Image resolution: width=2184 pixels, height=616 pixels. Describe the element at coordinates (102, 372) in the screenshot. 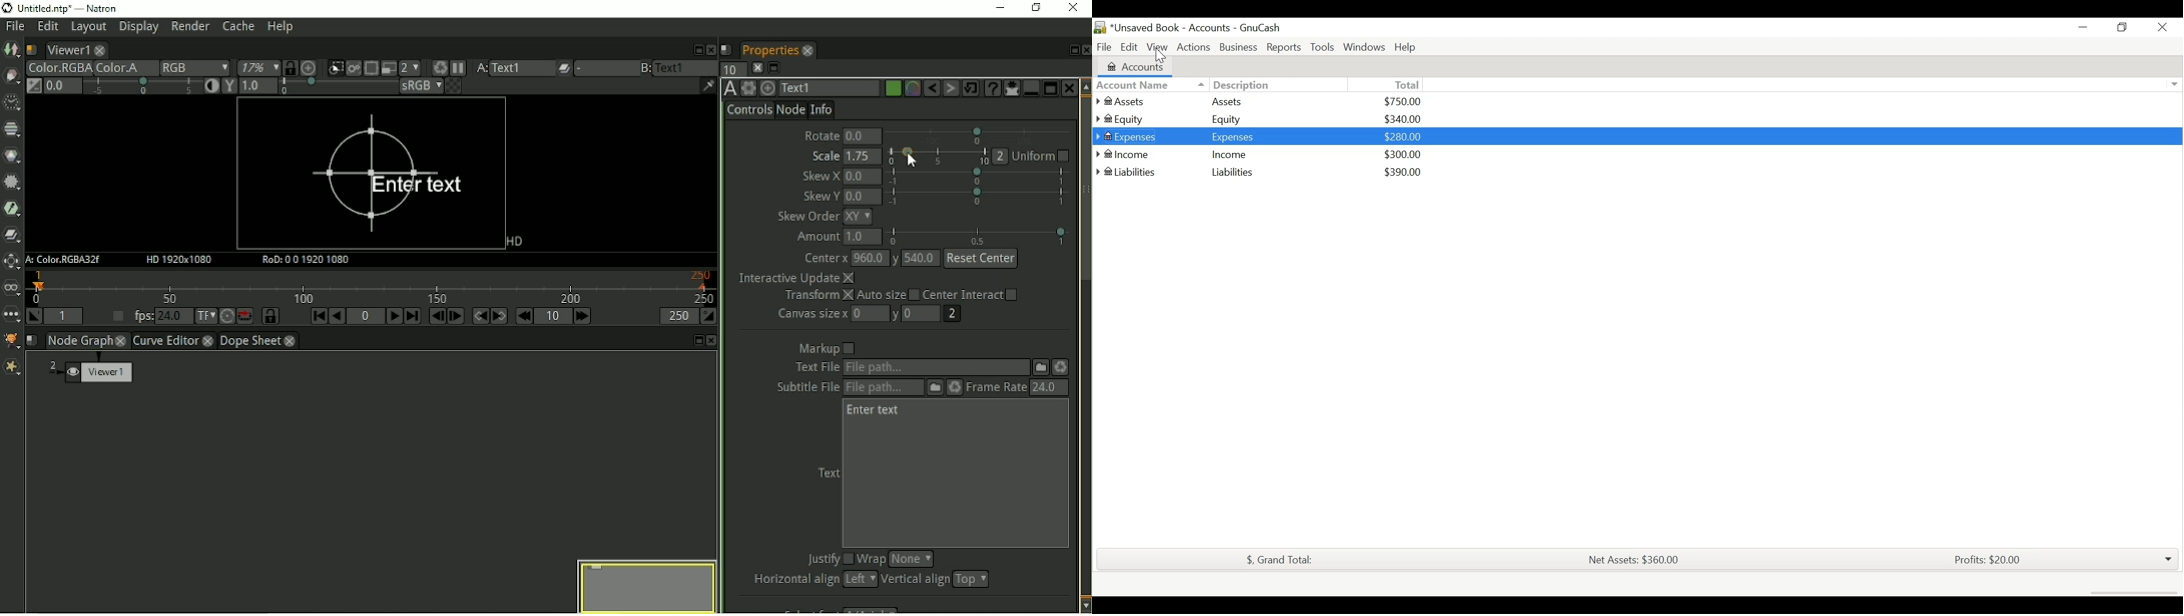

I see `Viewer 1` at that location.